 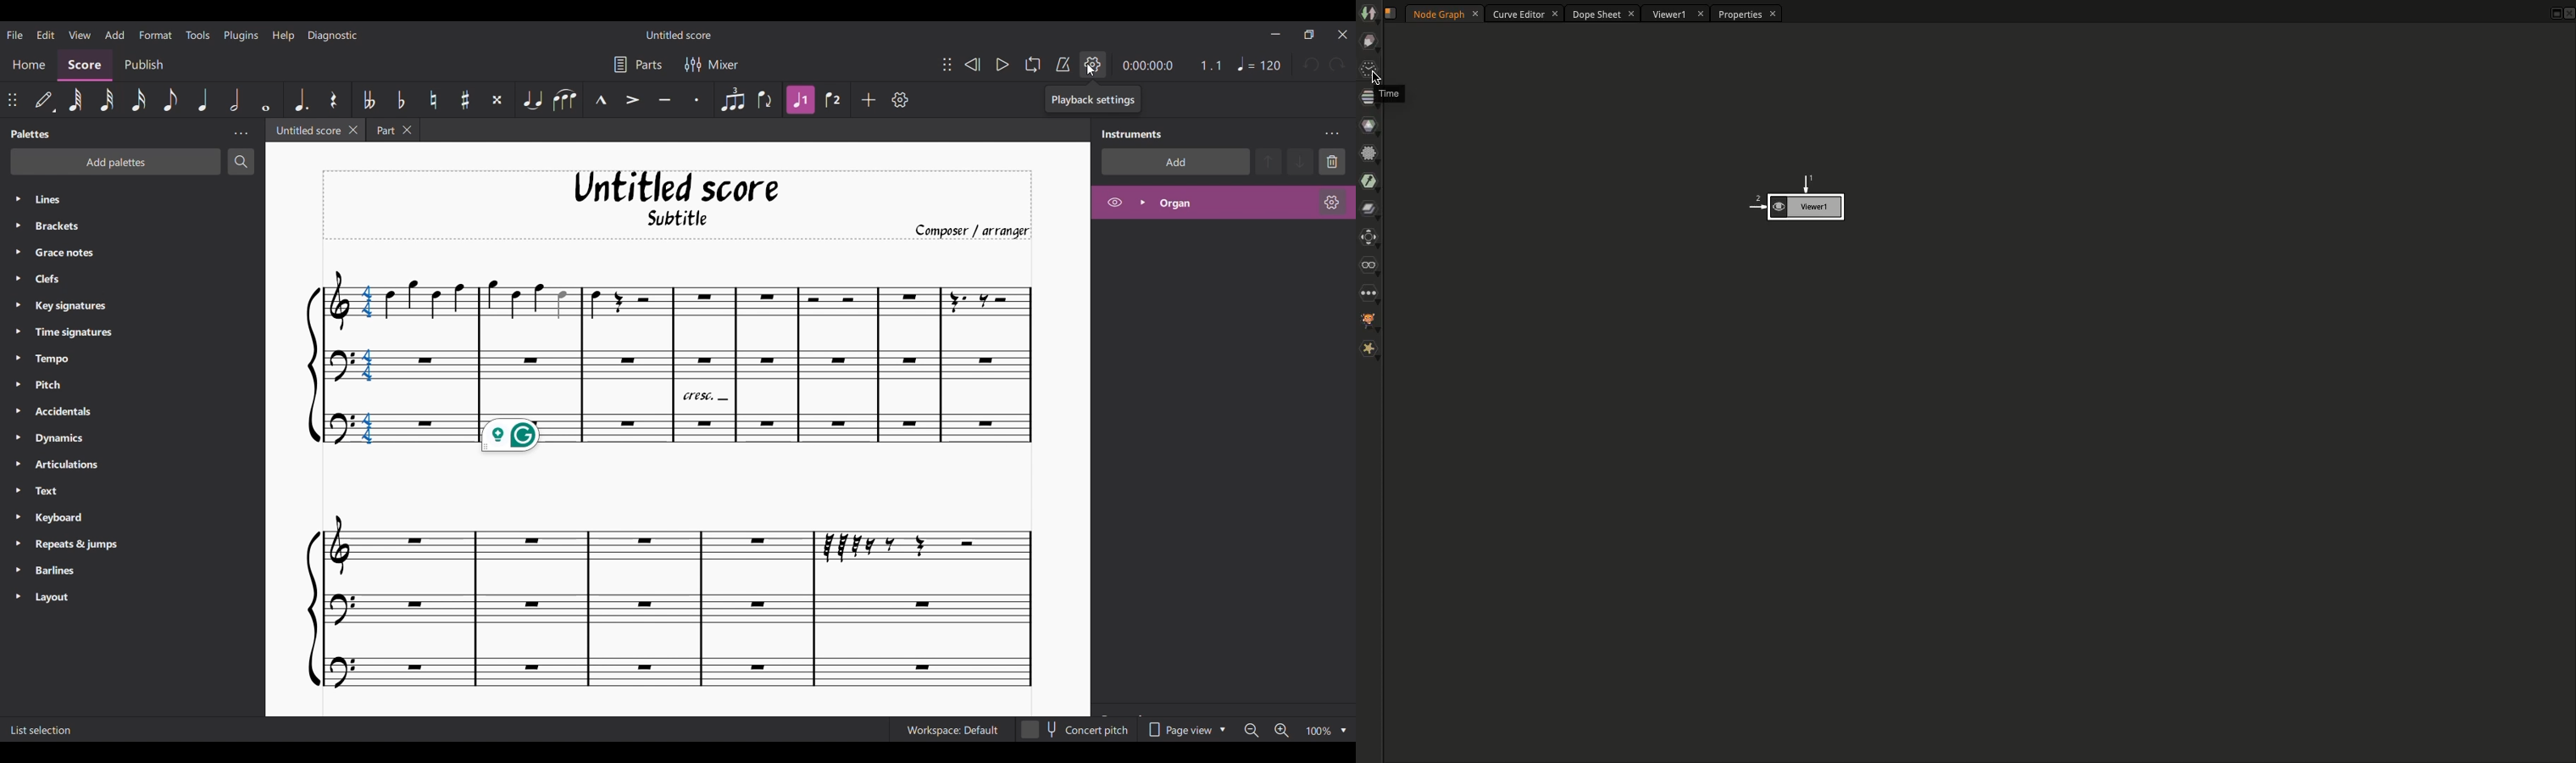 I want to click on Zoom options, so click(x=1344, y=731).